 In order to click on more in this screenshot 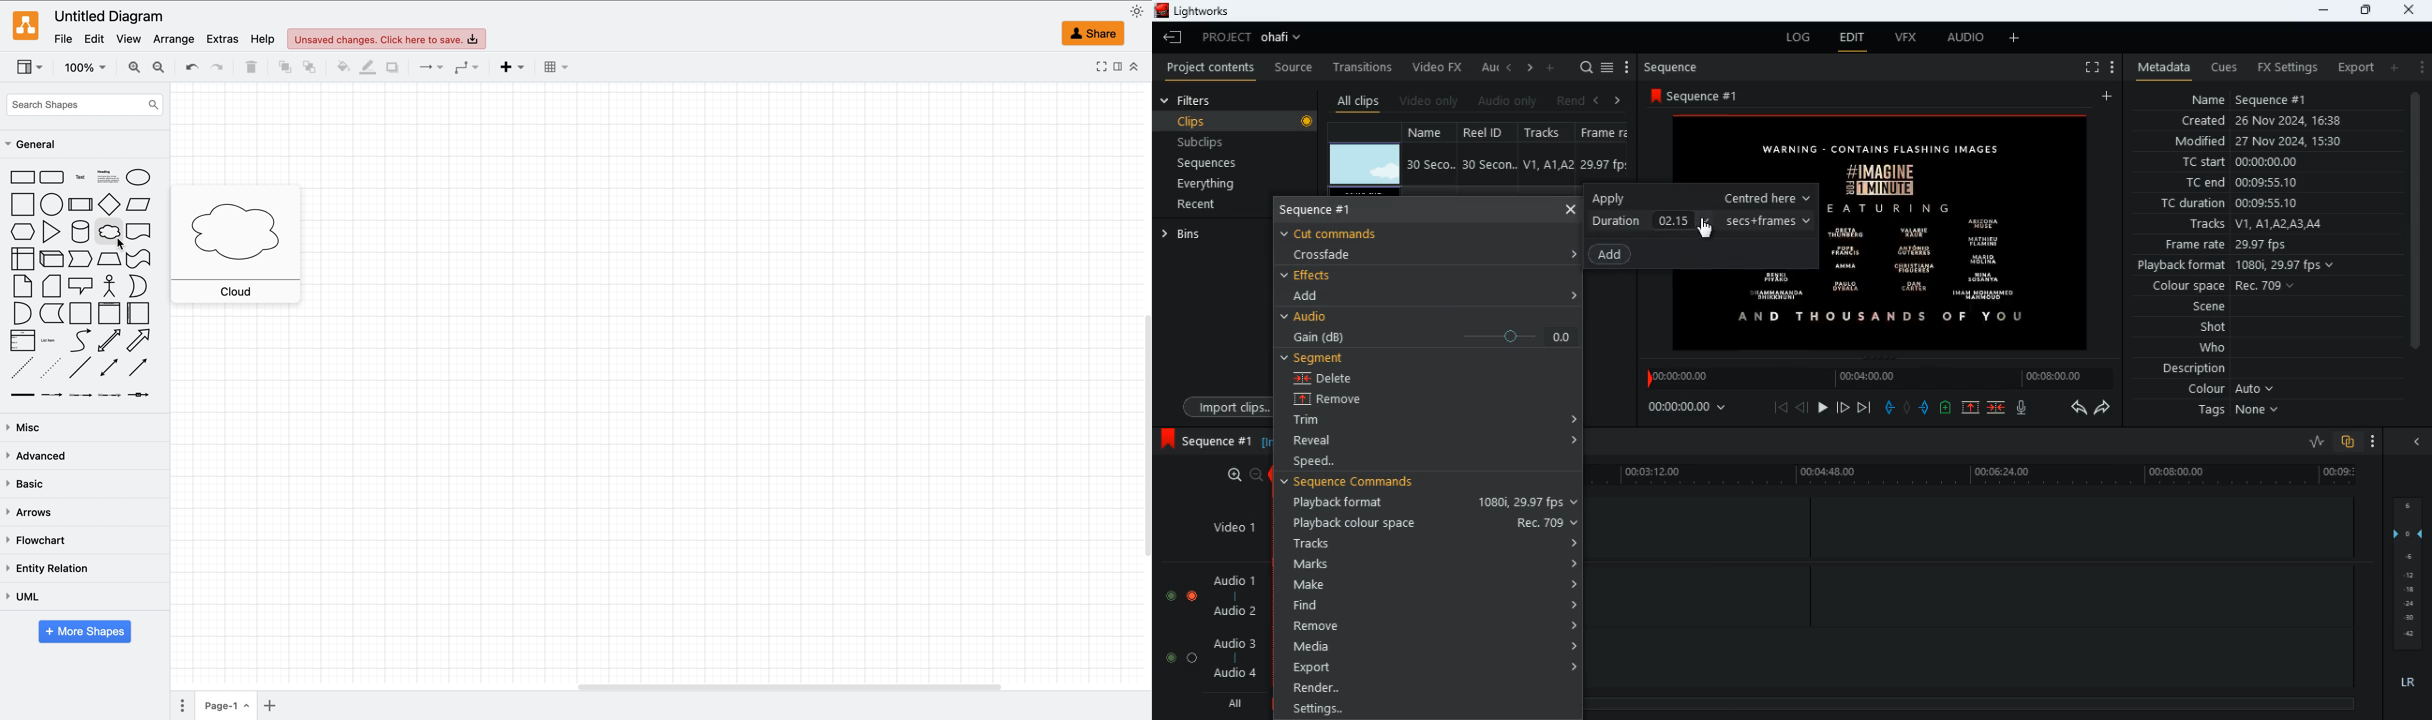, I will do `click(2374, 443)`.